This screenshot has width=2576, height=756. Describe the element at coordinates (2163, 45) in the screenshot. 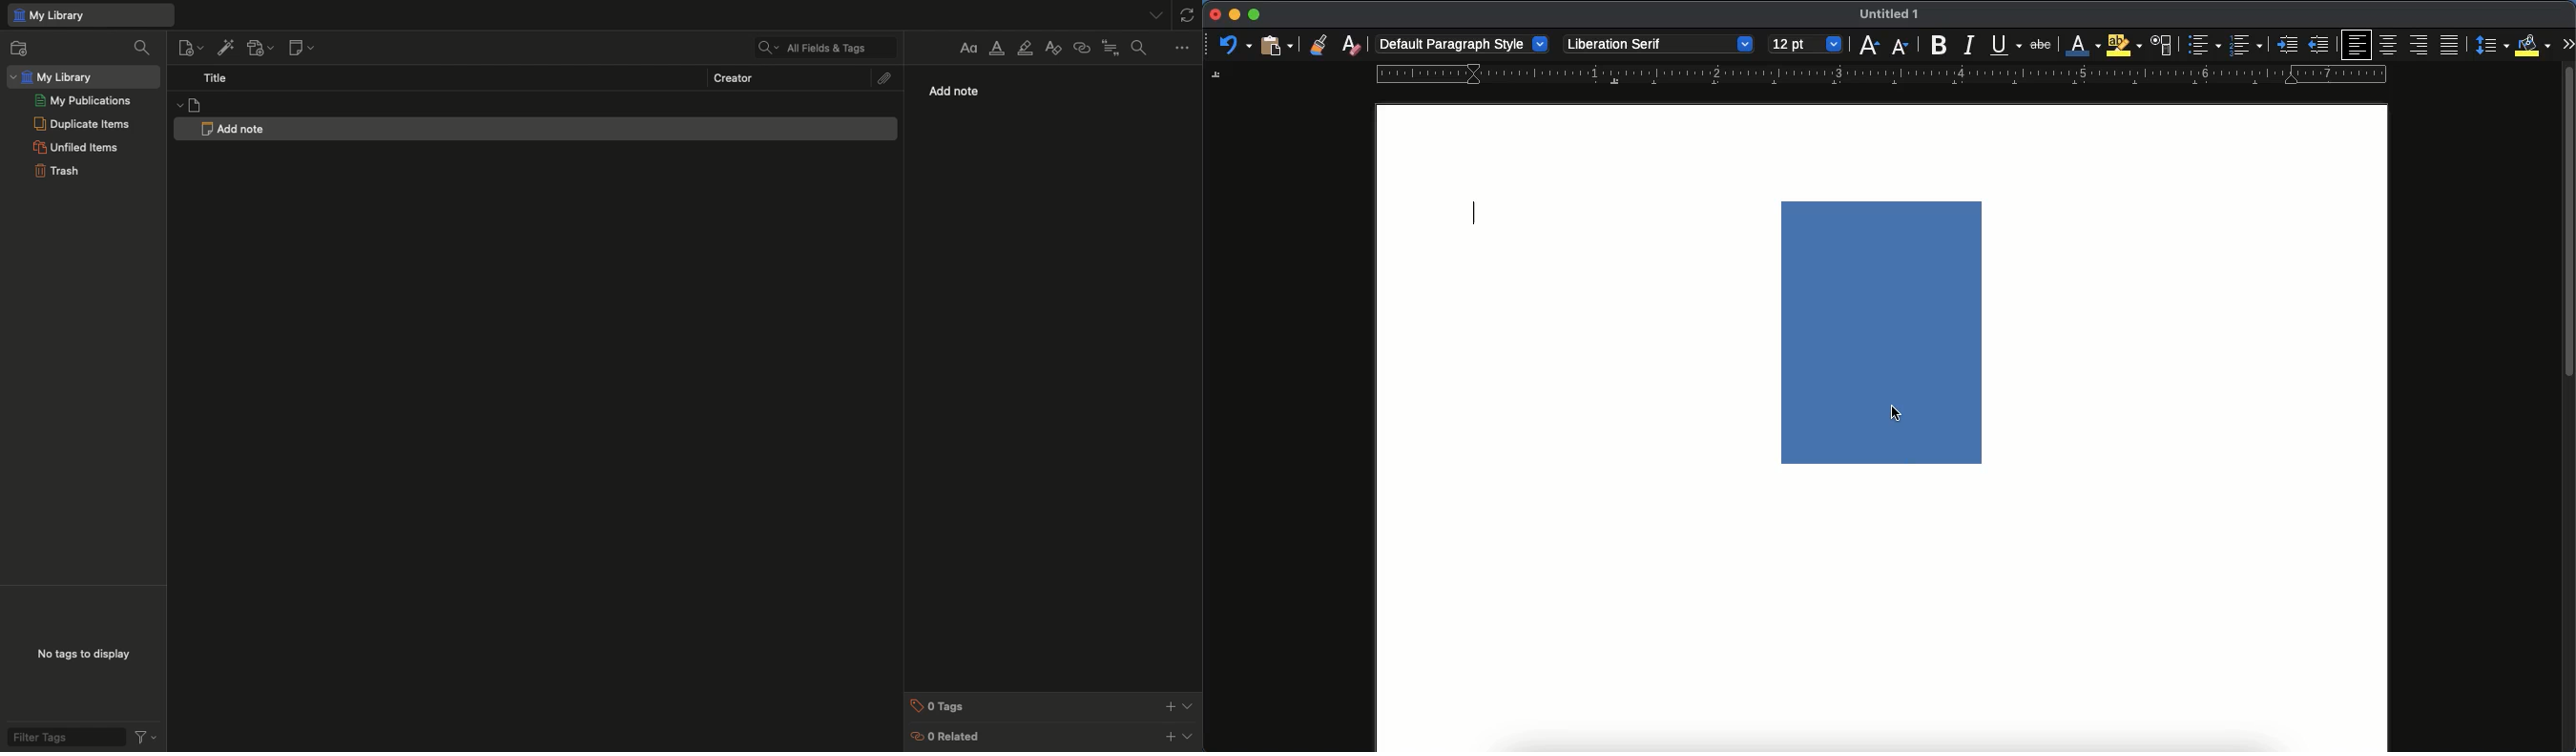

I see `character` at that location.